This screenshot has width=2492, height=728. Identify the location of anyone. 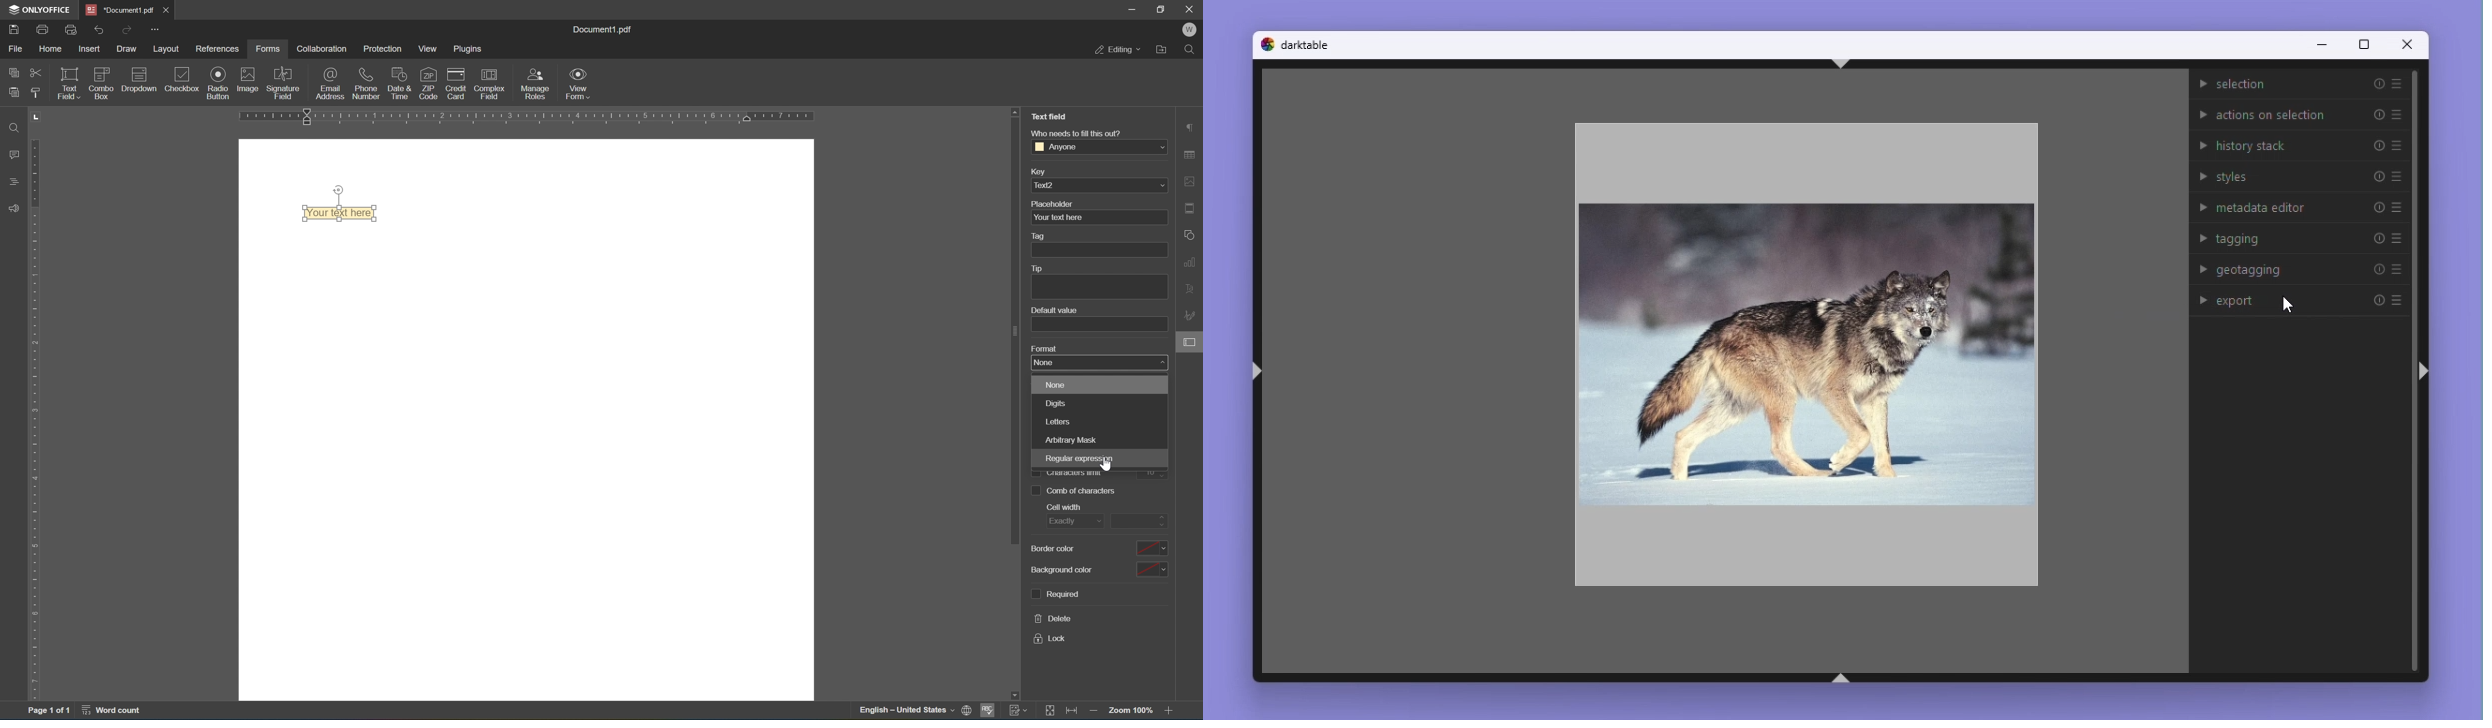
(1098, 147).